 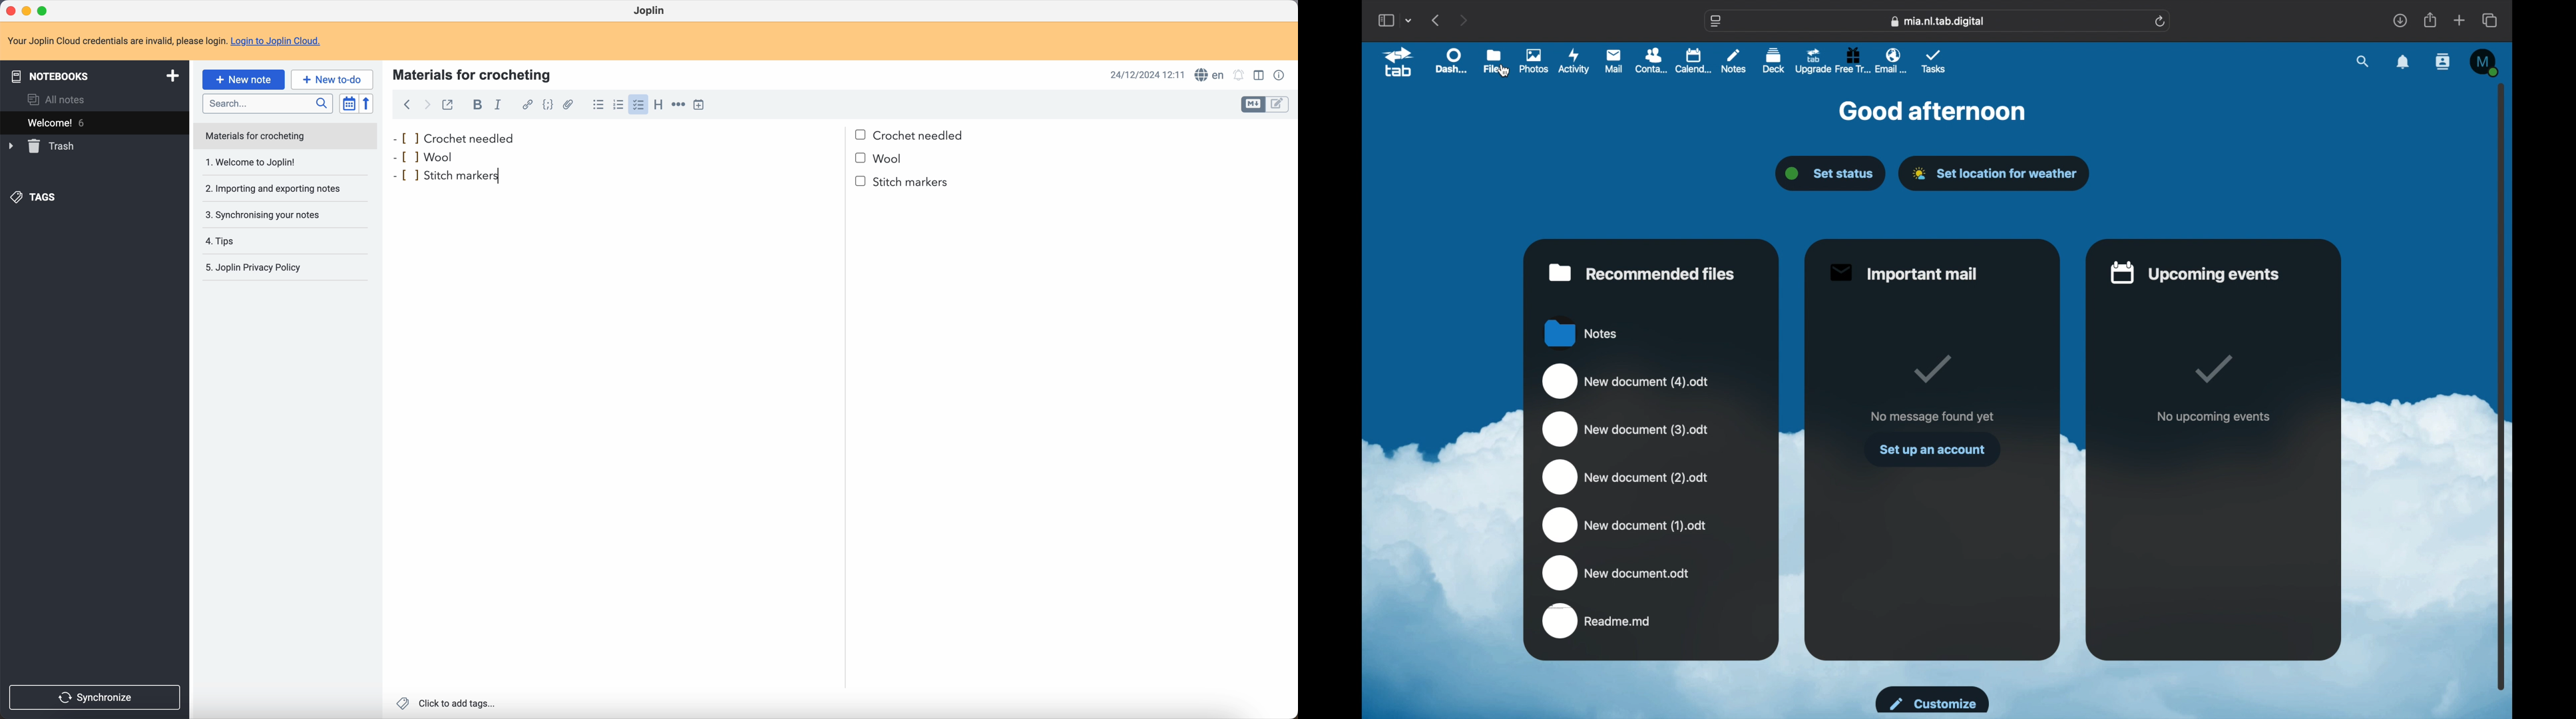 What do you see at coordinates (2213, 417) in the screenshot?
I see `no upcoming events` at bounding box center [2213, 417].